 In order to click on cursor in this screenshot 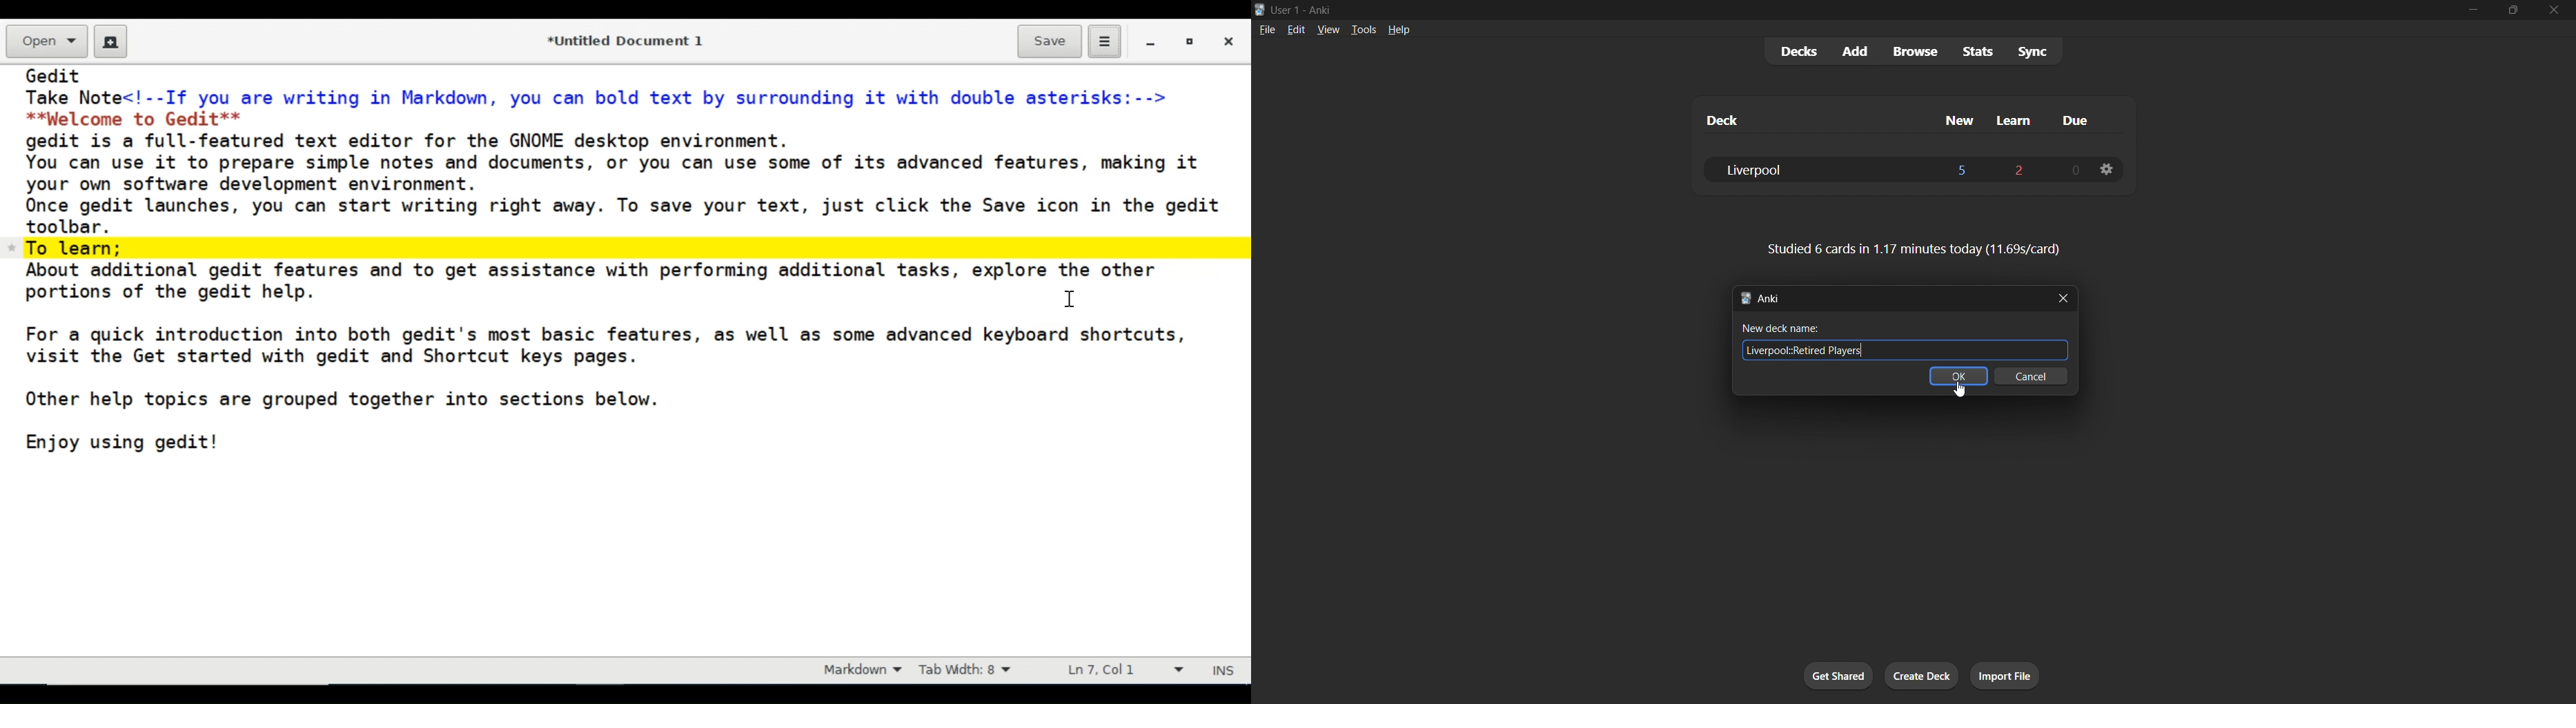, I will do `click(1958, 392)`.